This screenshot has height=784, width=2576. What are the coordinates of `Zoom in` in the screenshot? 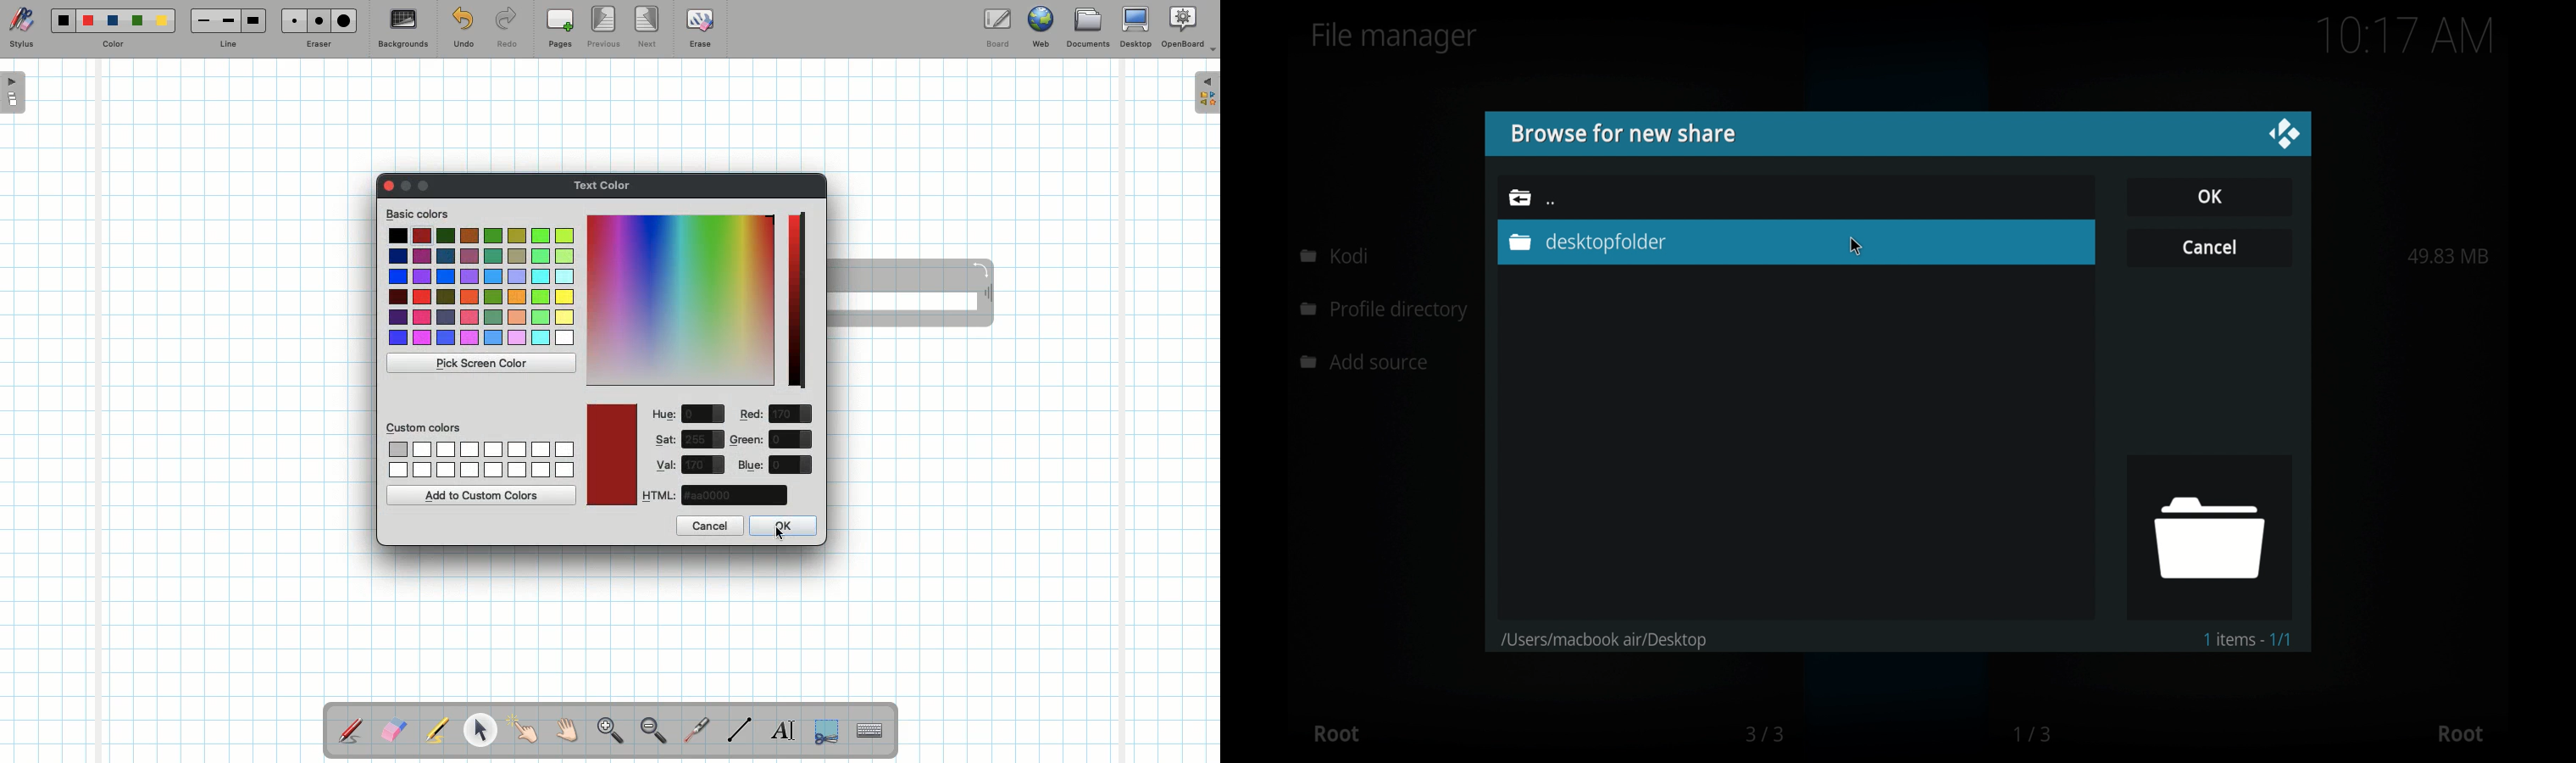 It's located at (606, 732).